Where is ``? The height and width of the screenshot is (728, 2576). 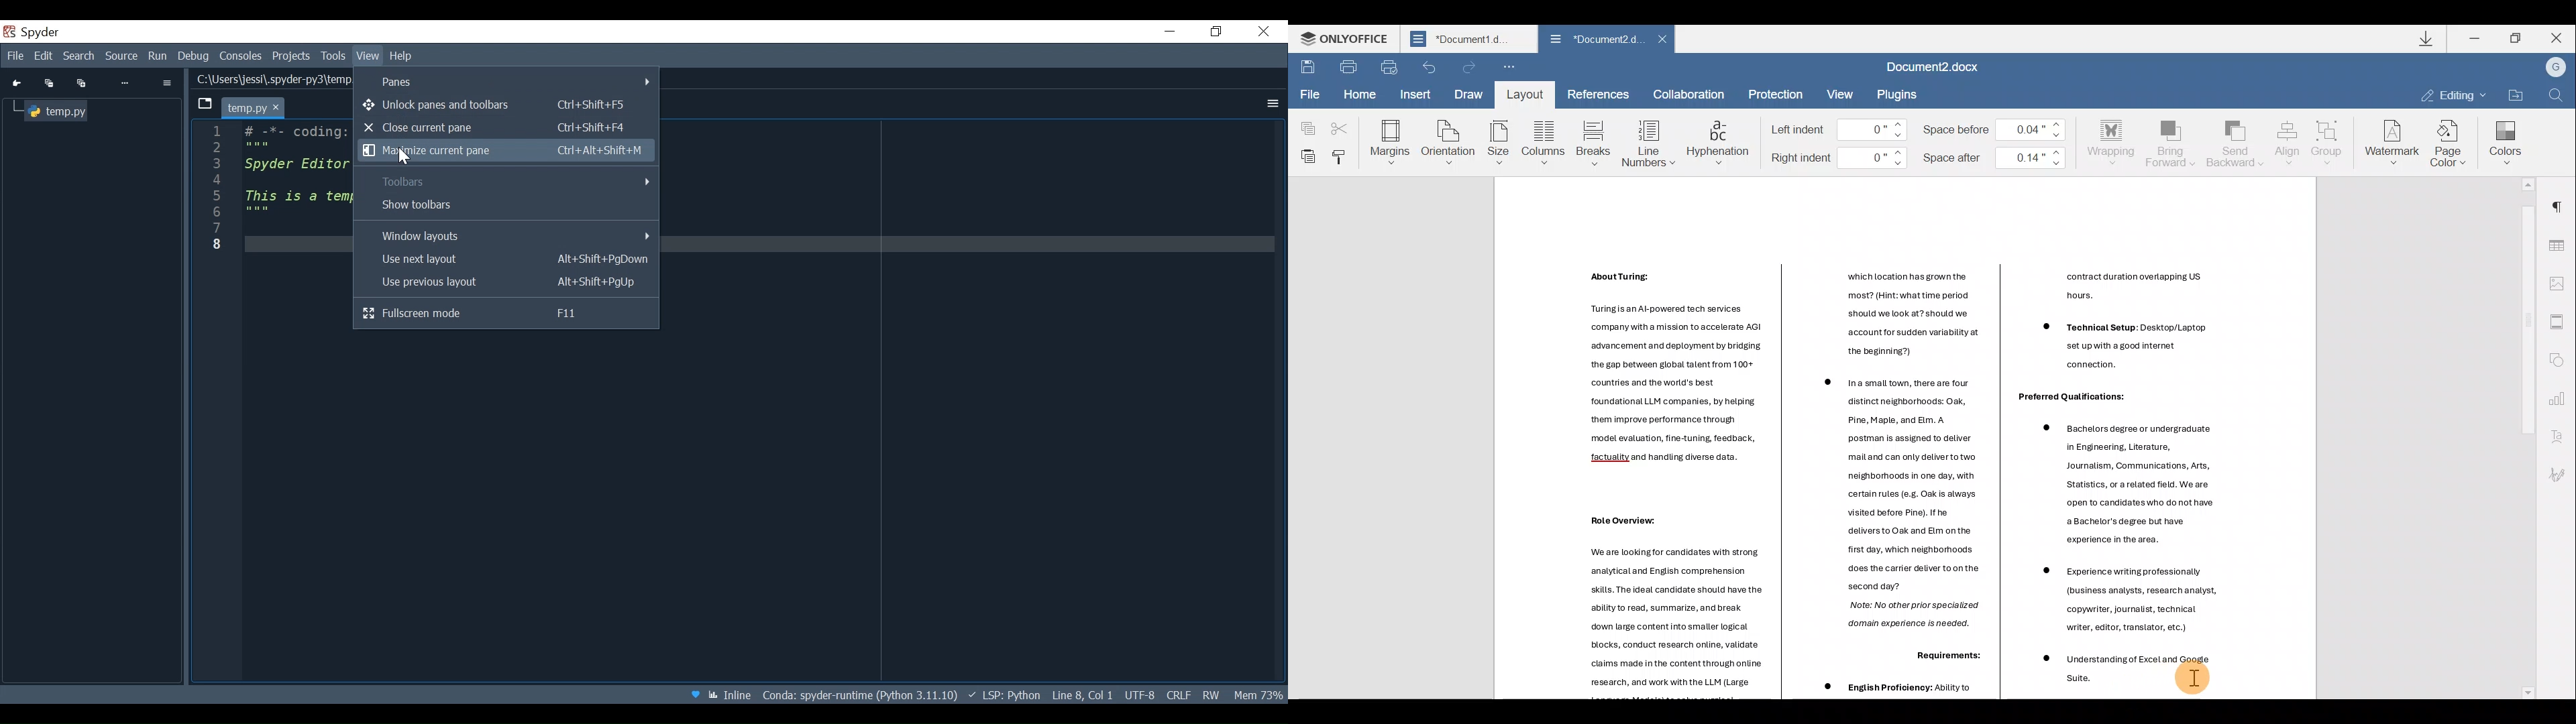  is located at coordinates (2121, 320).